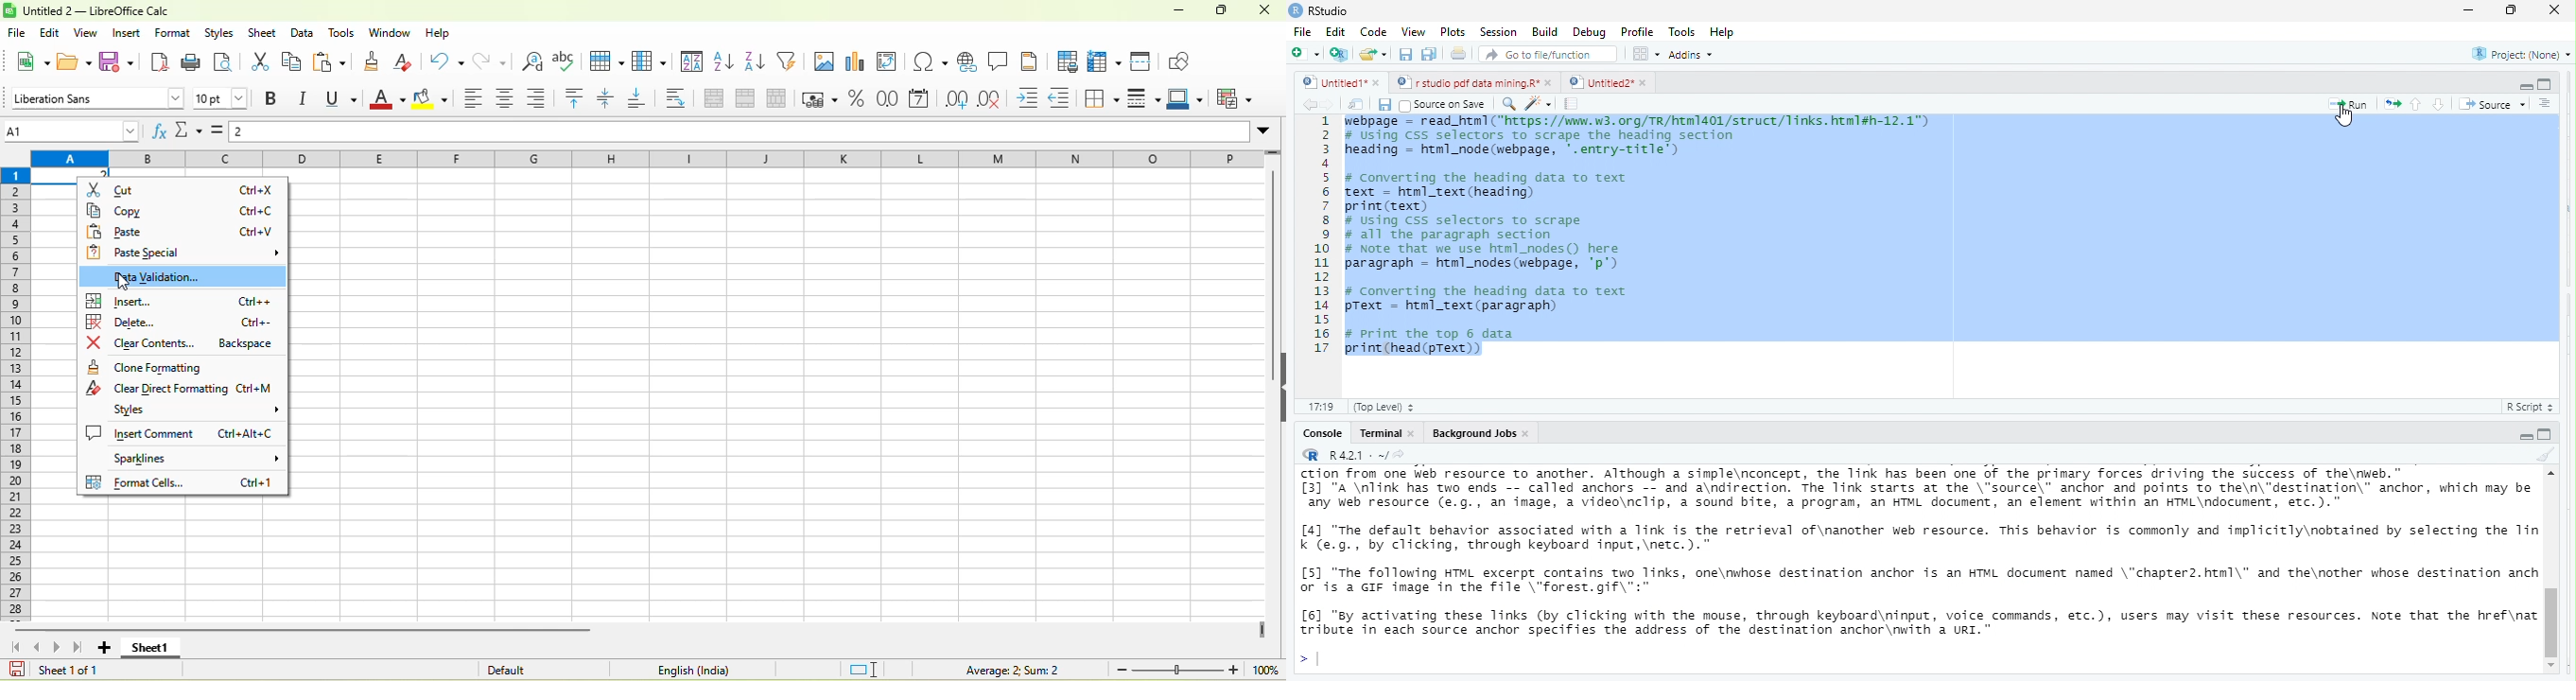 The width and height of the screenshot is (2576, 700). Describe the element at coordinates (1321, 406) in the screenshot. I see `19:19` at that location.